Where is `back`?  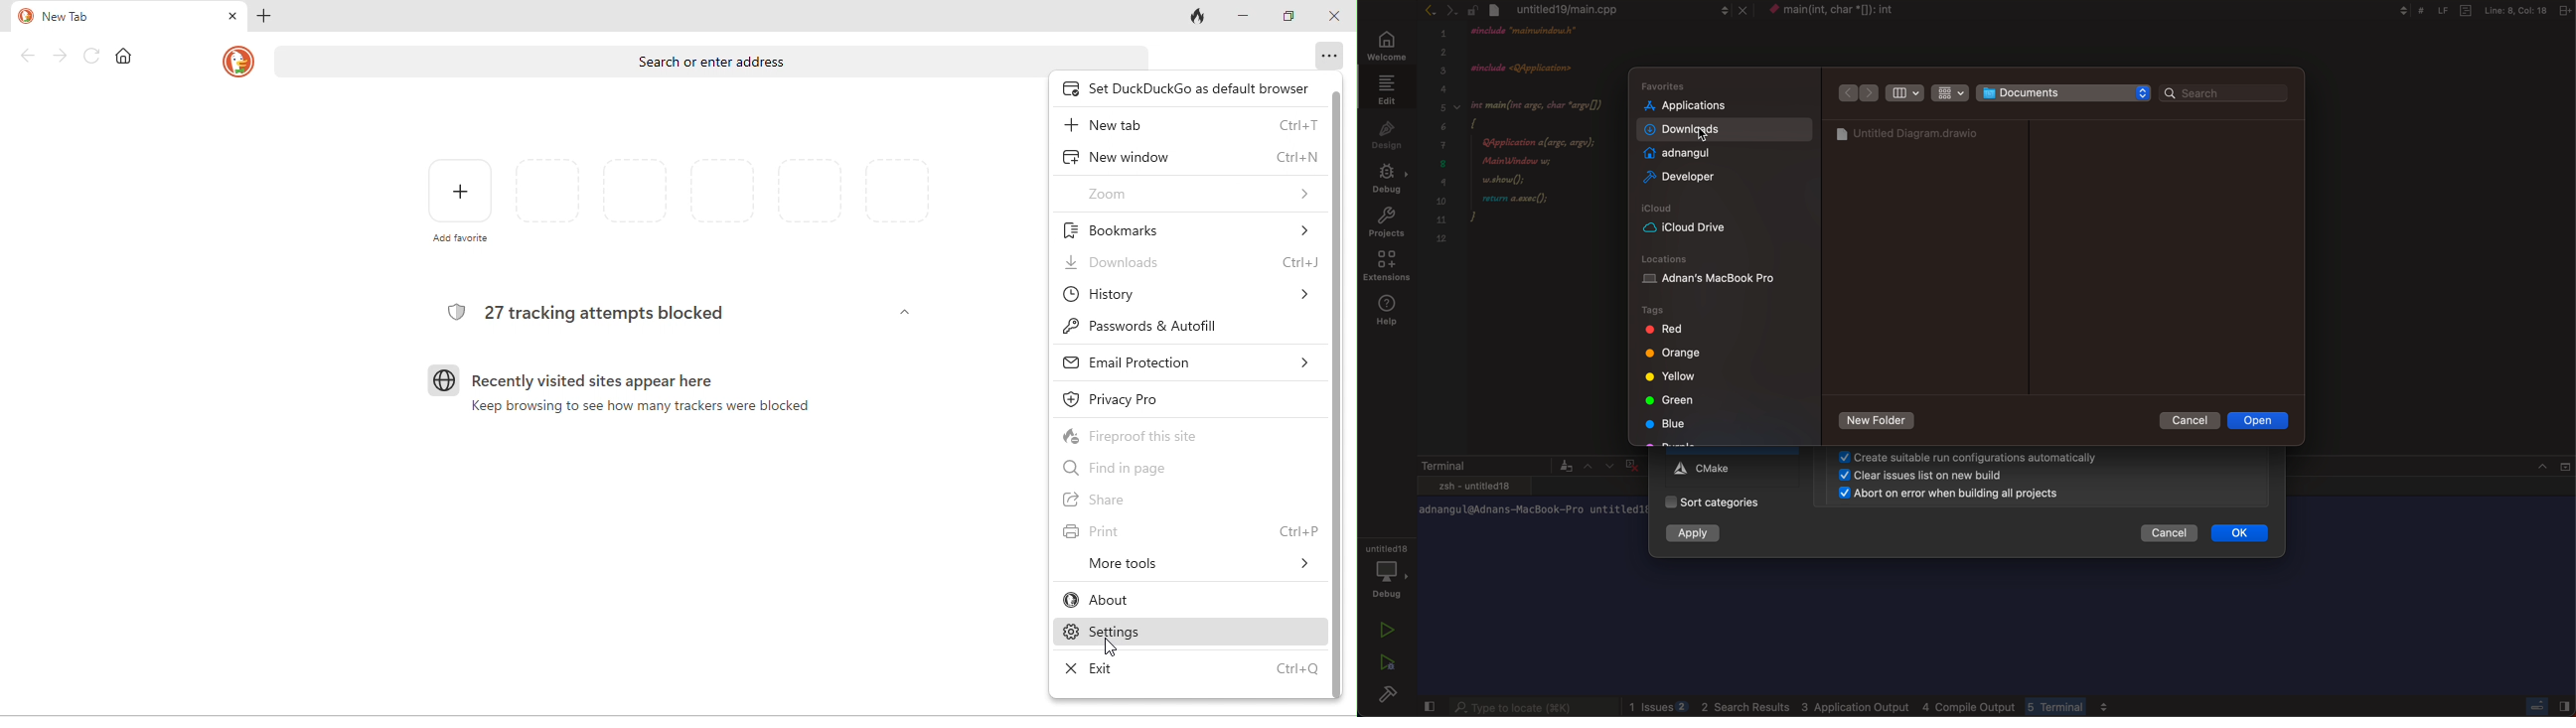 back is located at coordinates (29, 57).